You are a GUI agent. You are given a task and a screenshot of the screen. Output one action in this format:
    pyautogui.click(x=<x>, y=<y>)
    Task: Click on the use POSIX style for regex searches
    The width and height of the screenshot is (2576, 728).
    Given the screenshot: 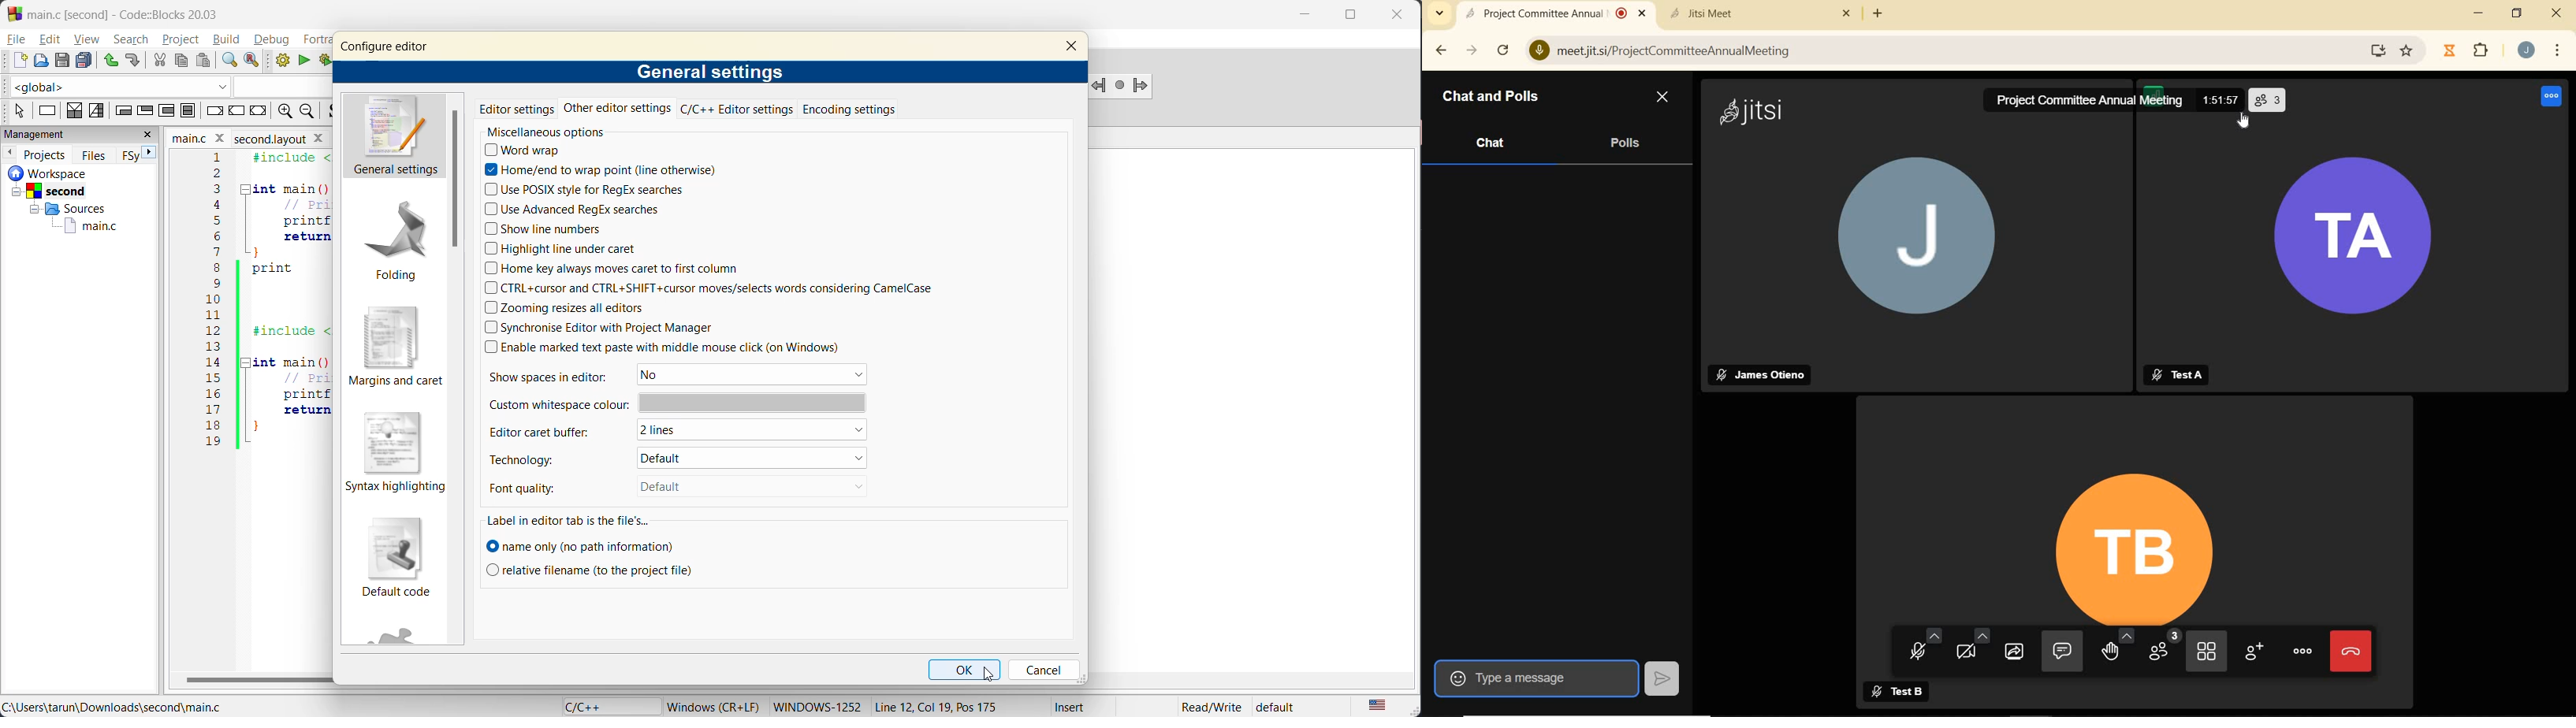 What is the action you would take?
    pyautogui.click(x=588, y=191)
    